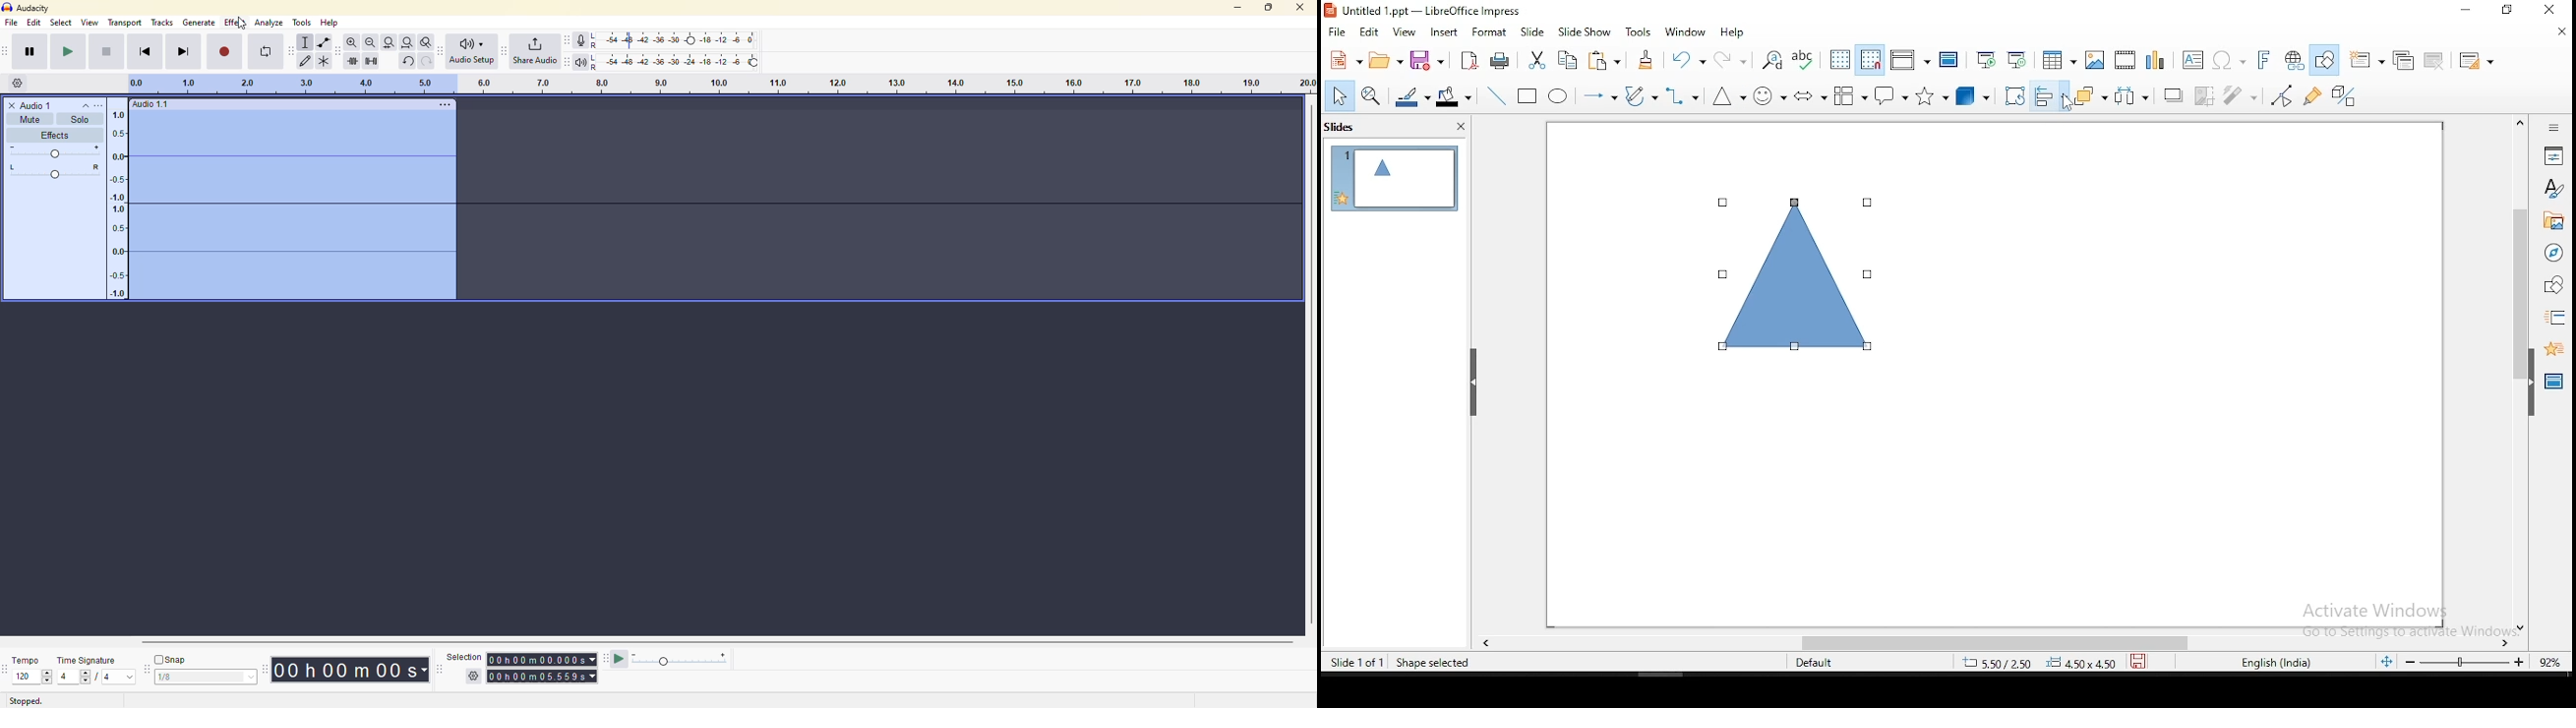 This screenshot has width=2576, height=728. What do you see at coordinates (1949, 60) in the screenshot?
I see `master slide` at bounding box center [1949, 60].